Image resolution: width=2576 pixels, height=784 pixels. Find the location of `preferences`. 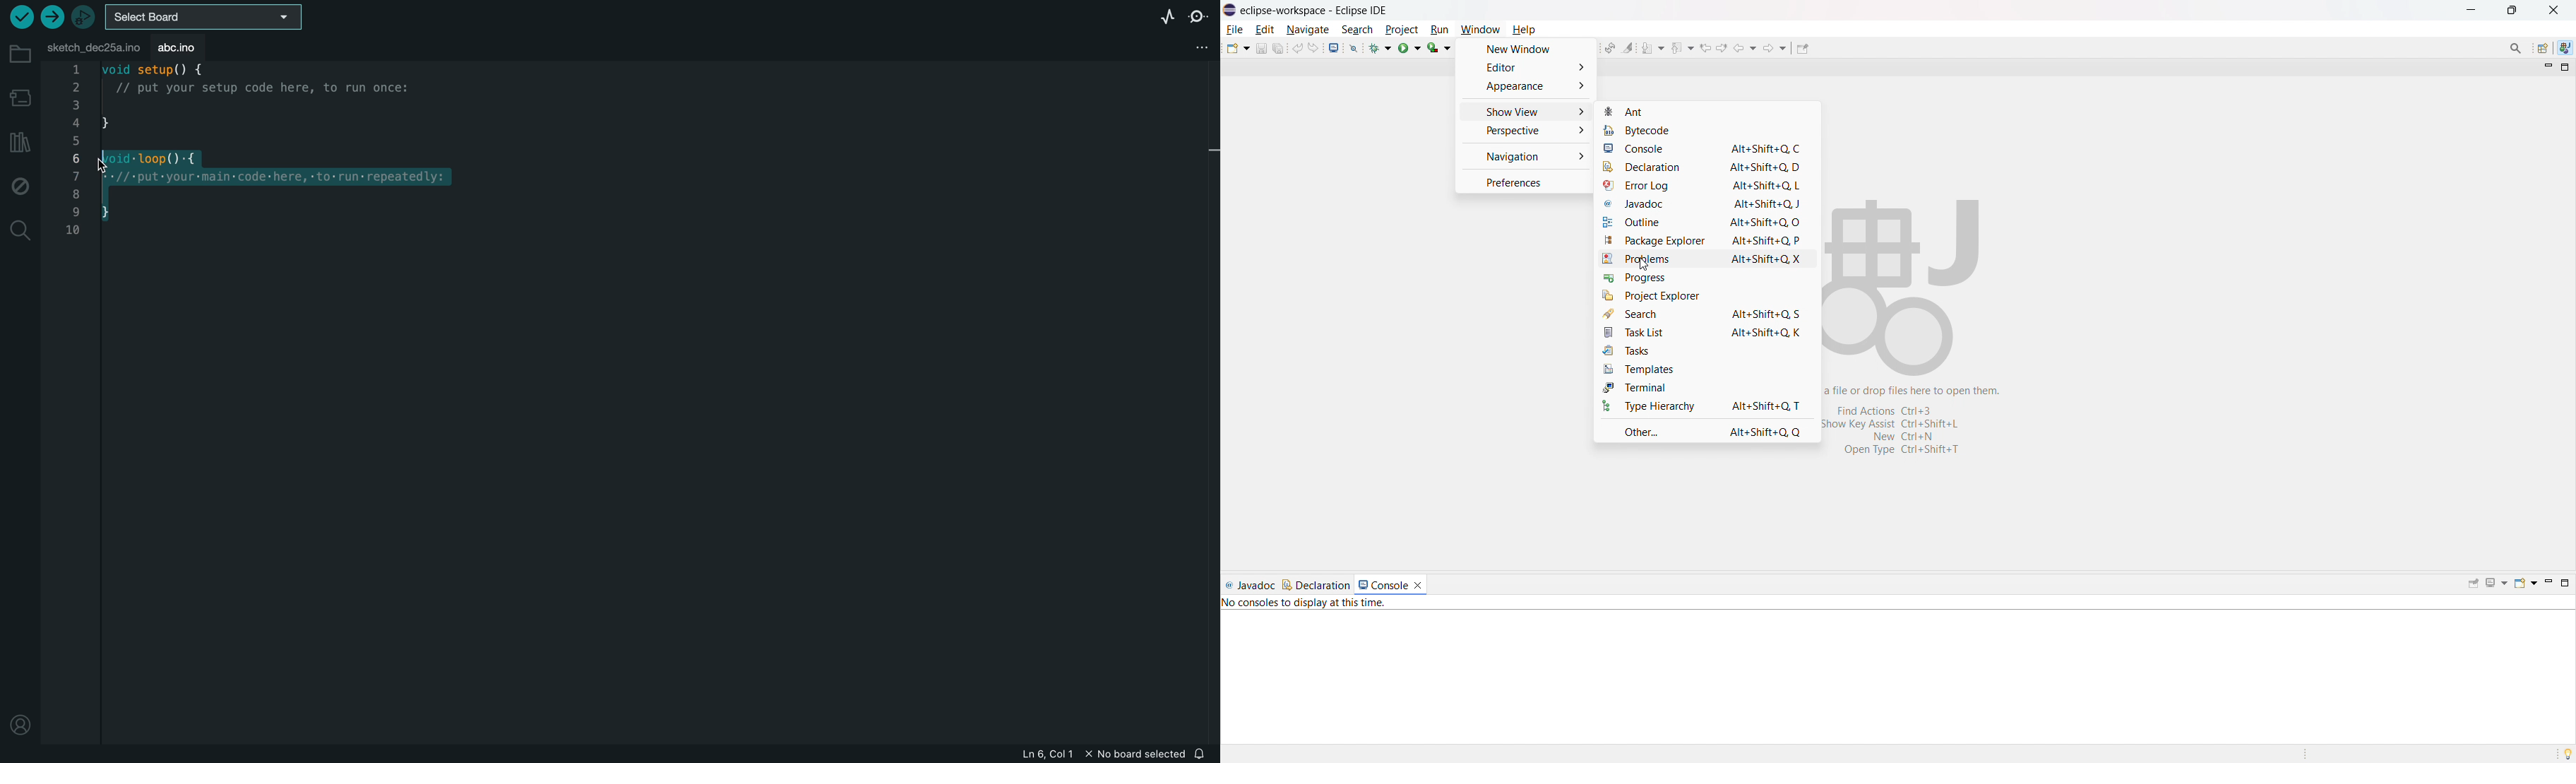

preferences is located at coordinates (1523, 182).